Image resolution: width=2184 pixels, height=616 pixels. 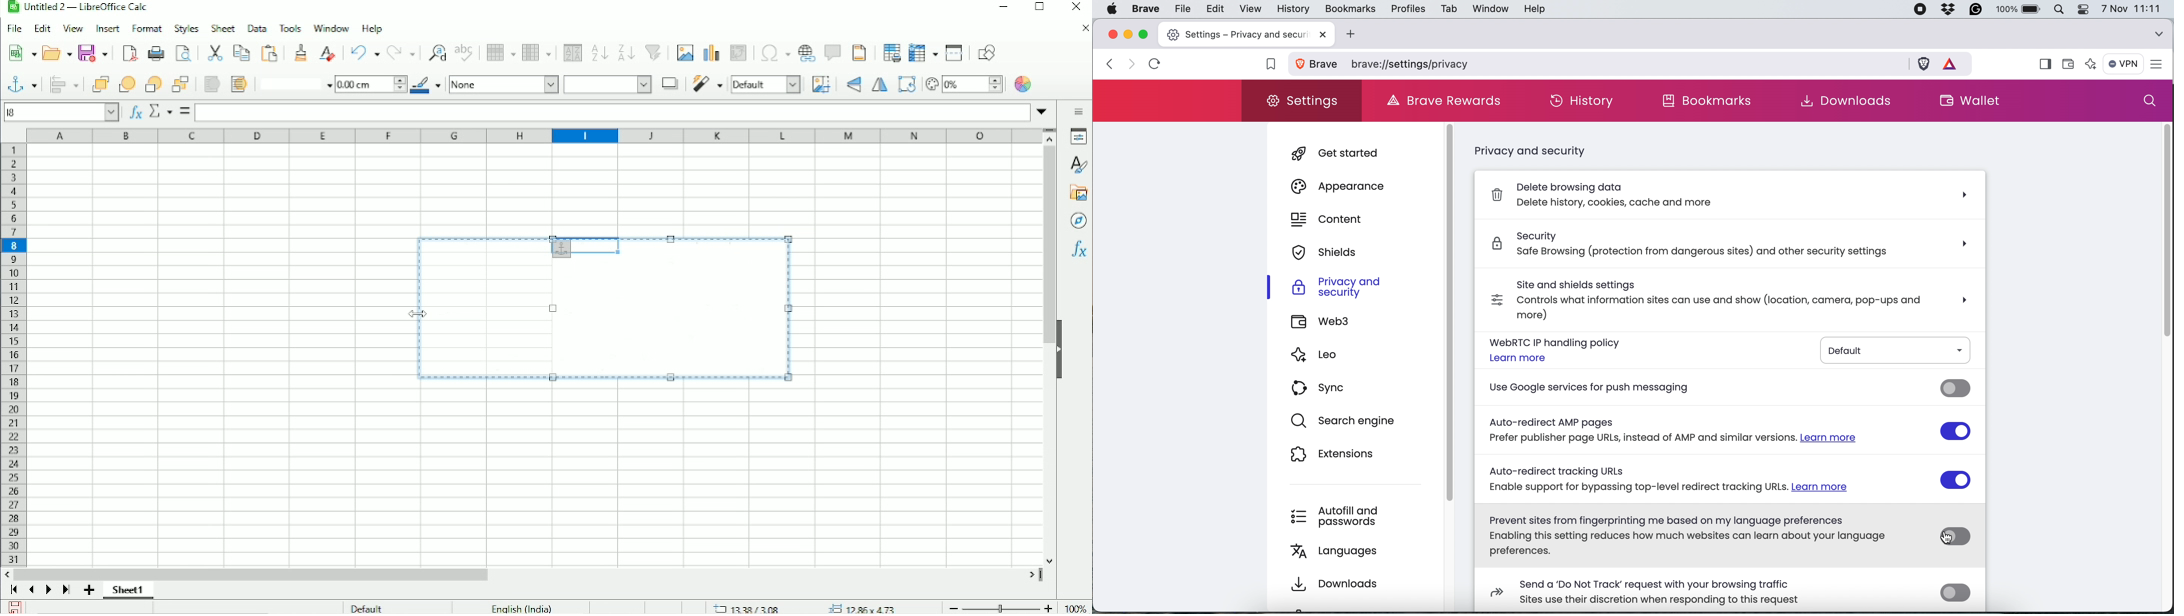 I want to click on Headers and footers, so click(x=859, y=53).